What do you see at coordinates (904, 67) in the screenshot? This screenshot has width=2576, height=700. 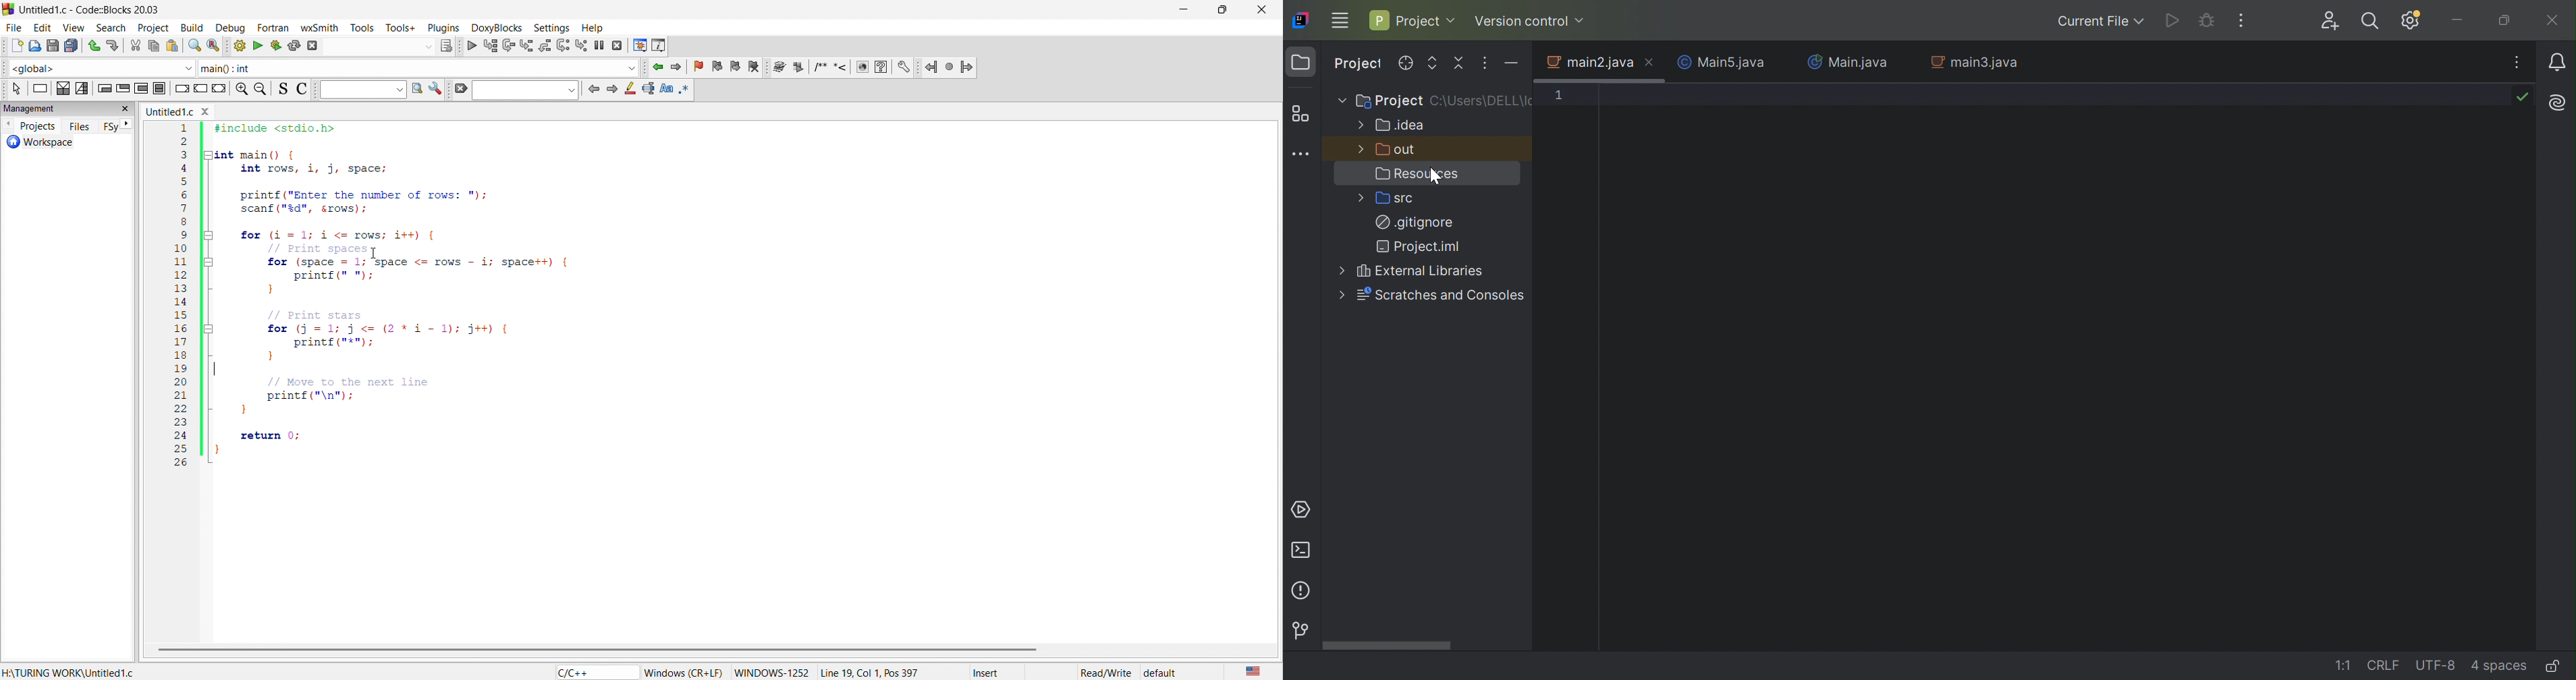 I see `settings` at bounding box center [904, 67].